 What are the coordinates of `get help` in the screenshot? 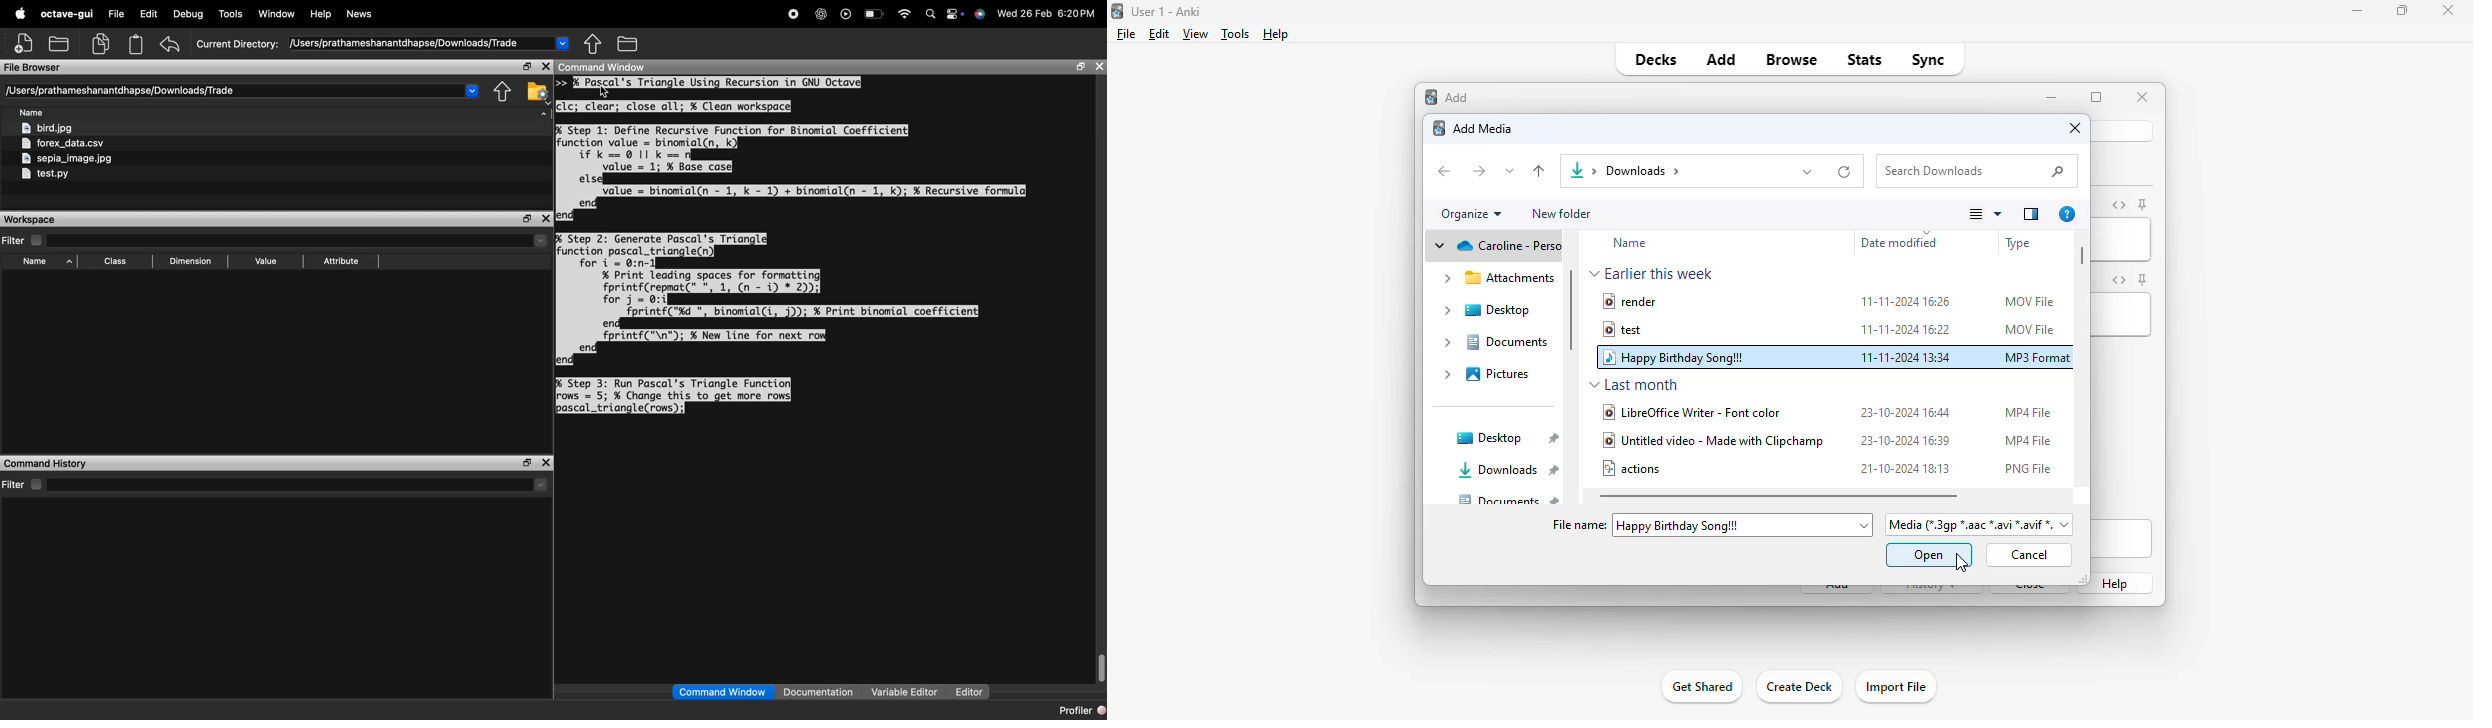 It's located at (2067, 214).